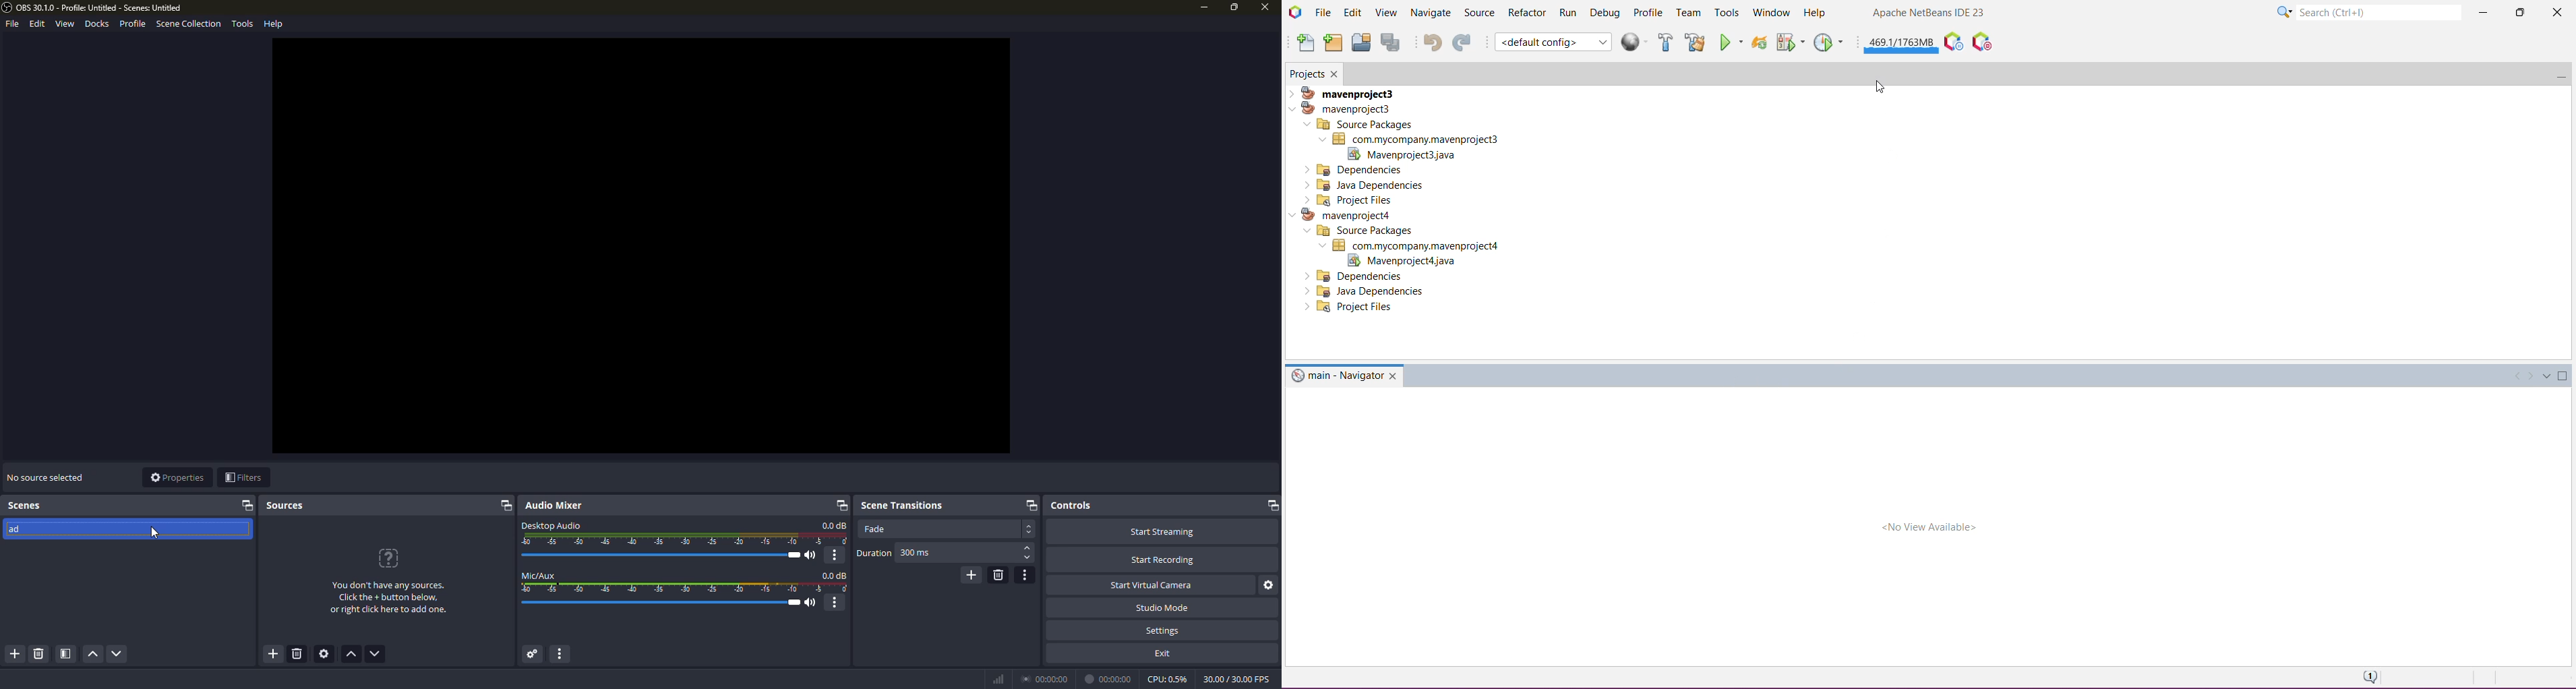 Image resolution: width=2576 pixels, height=700 pixels. What do you see at coordinates (1235, 678) in the screenshot?
I see `fps` at bounding box center [1235, 678].